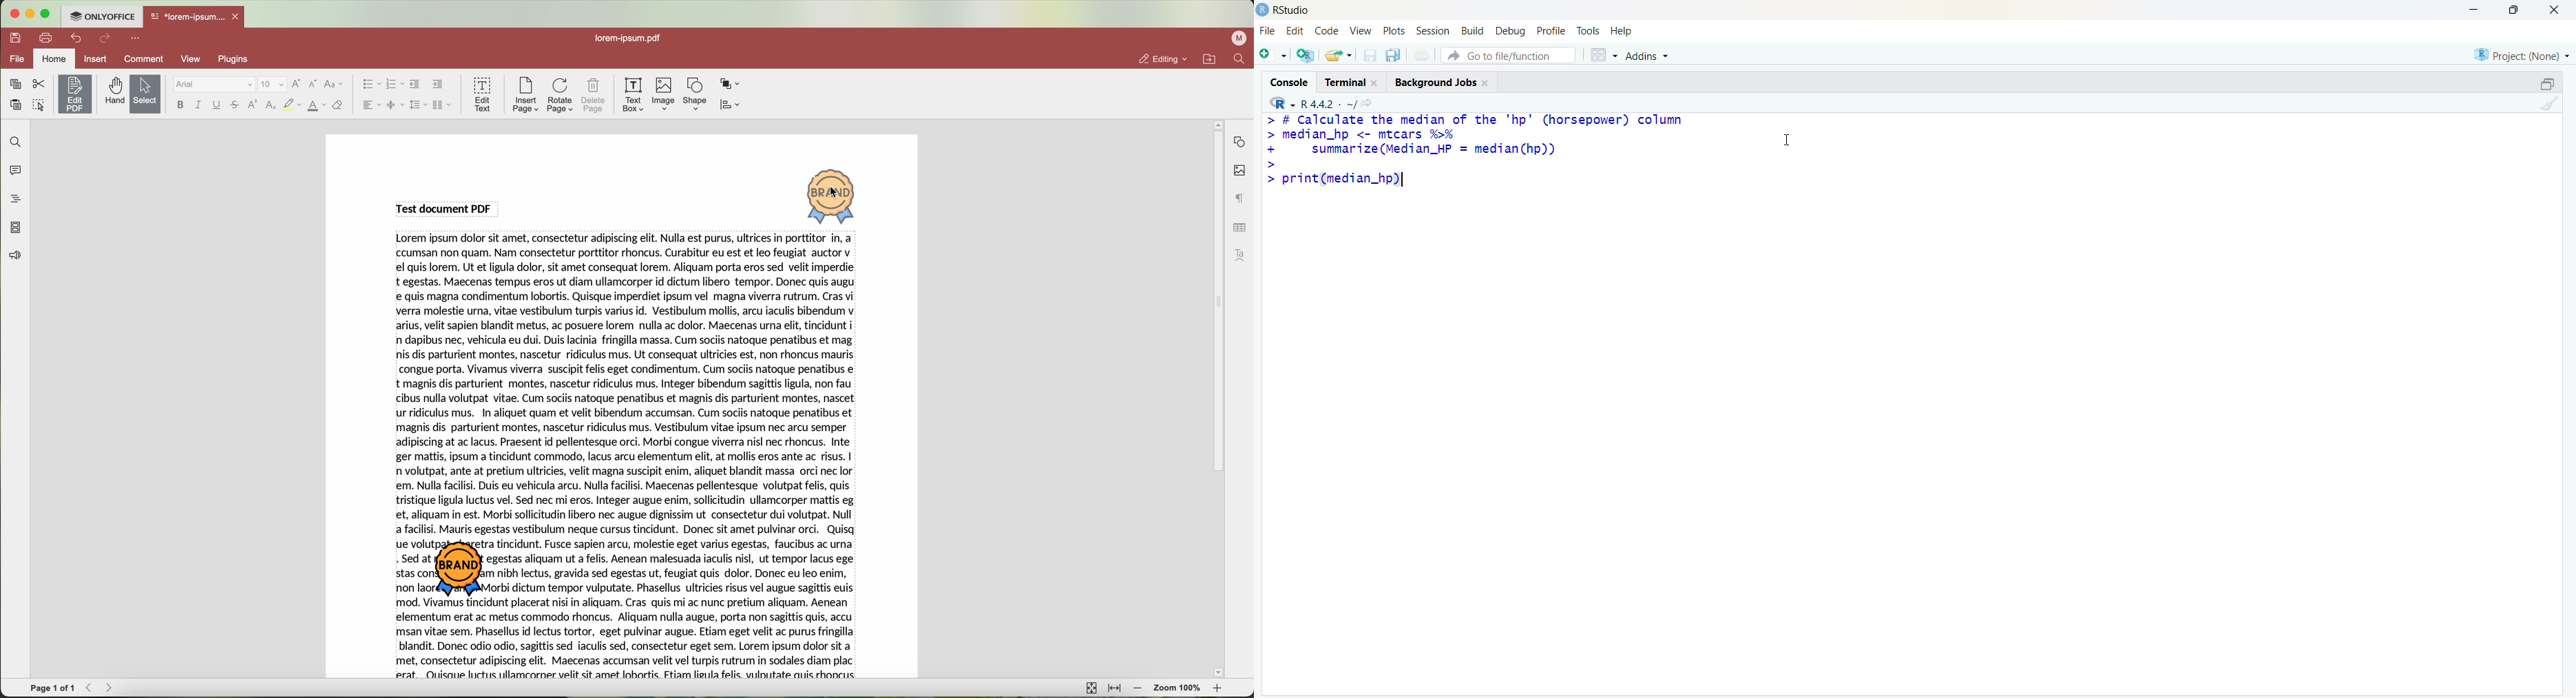  What do you see at coordinates (187, 15) in the screenshot?
I see `*lorem-ipsum....` at bounding box center [187, 15].